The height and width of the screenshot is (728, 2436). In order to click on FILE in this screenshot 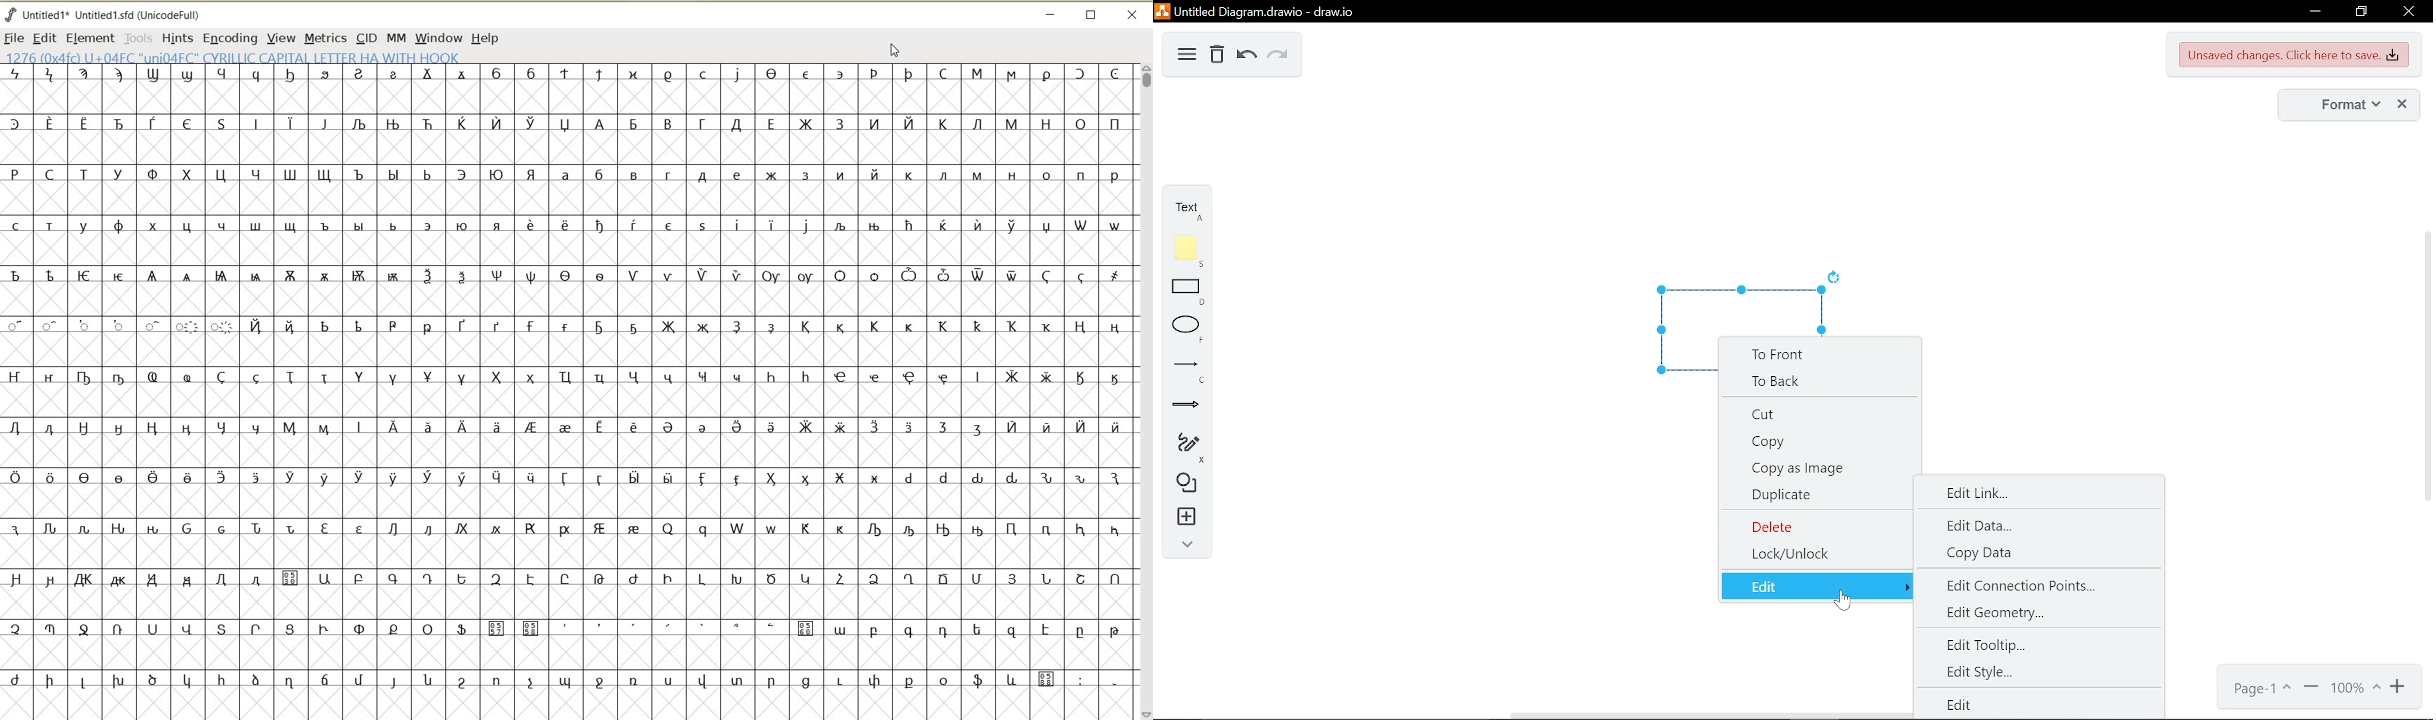, I will do `click(13, 38)`.